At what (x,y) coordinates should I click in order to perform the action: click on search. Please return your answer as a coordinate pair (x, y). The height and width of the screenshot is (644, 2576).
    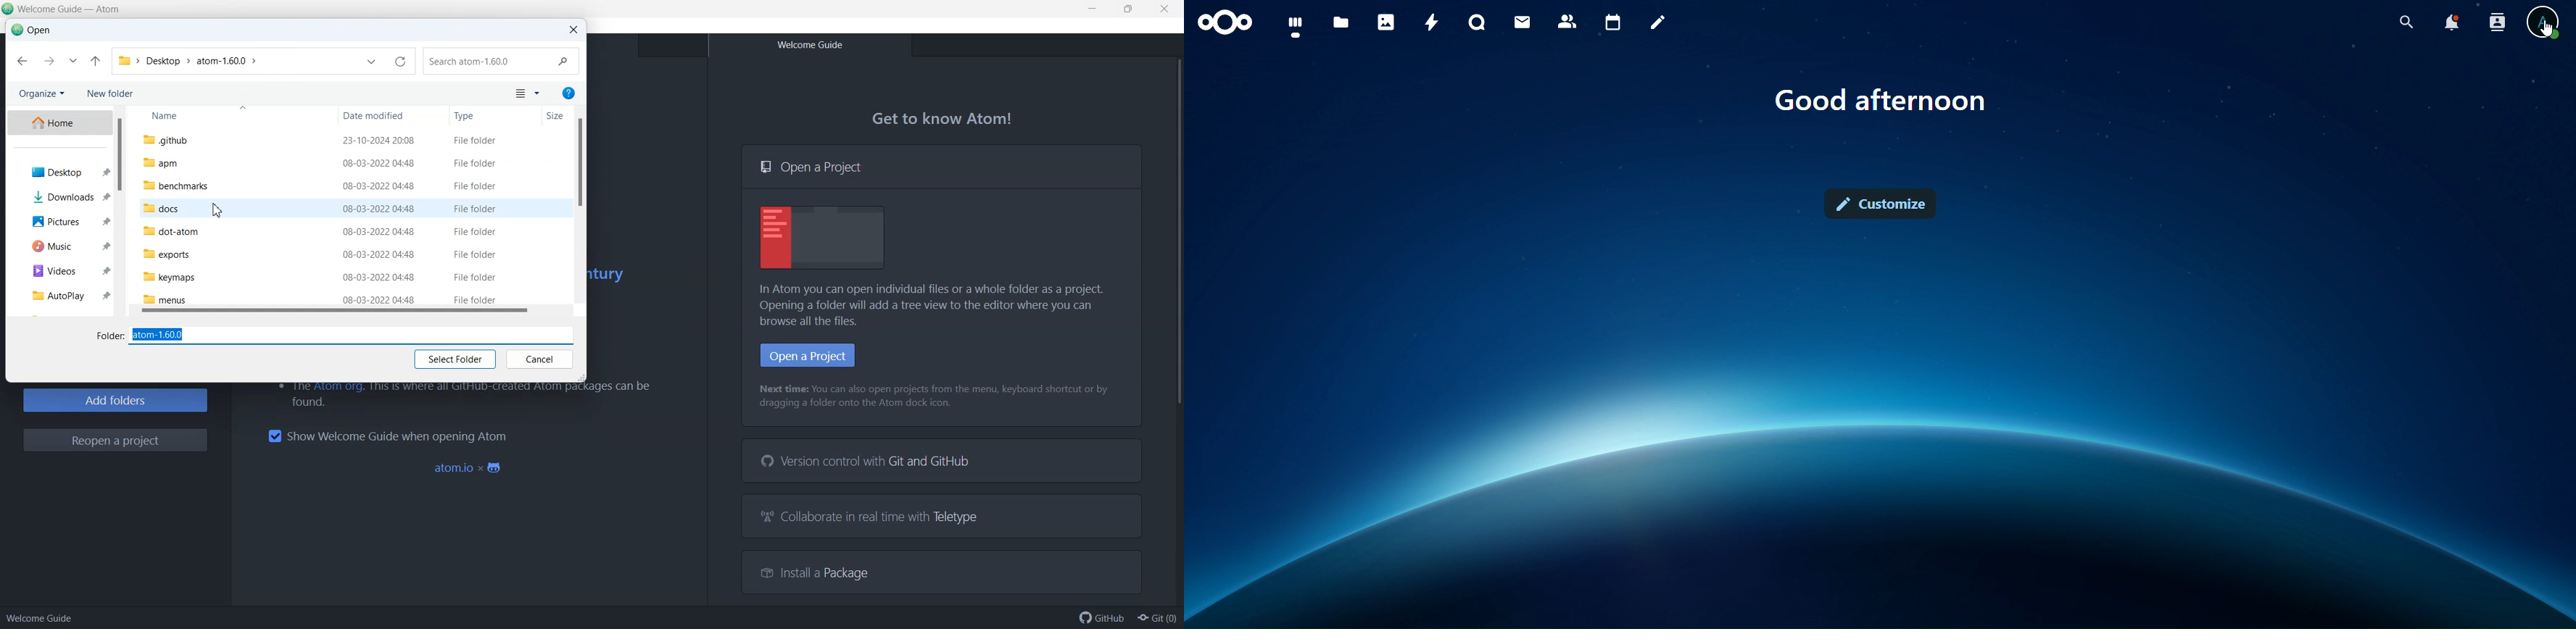
    Looking at the image, I should click on (2408, 22).